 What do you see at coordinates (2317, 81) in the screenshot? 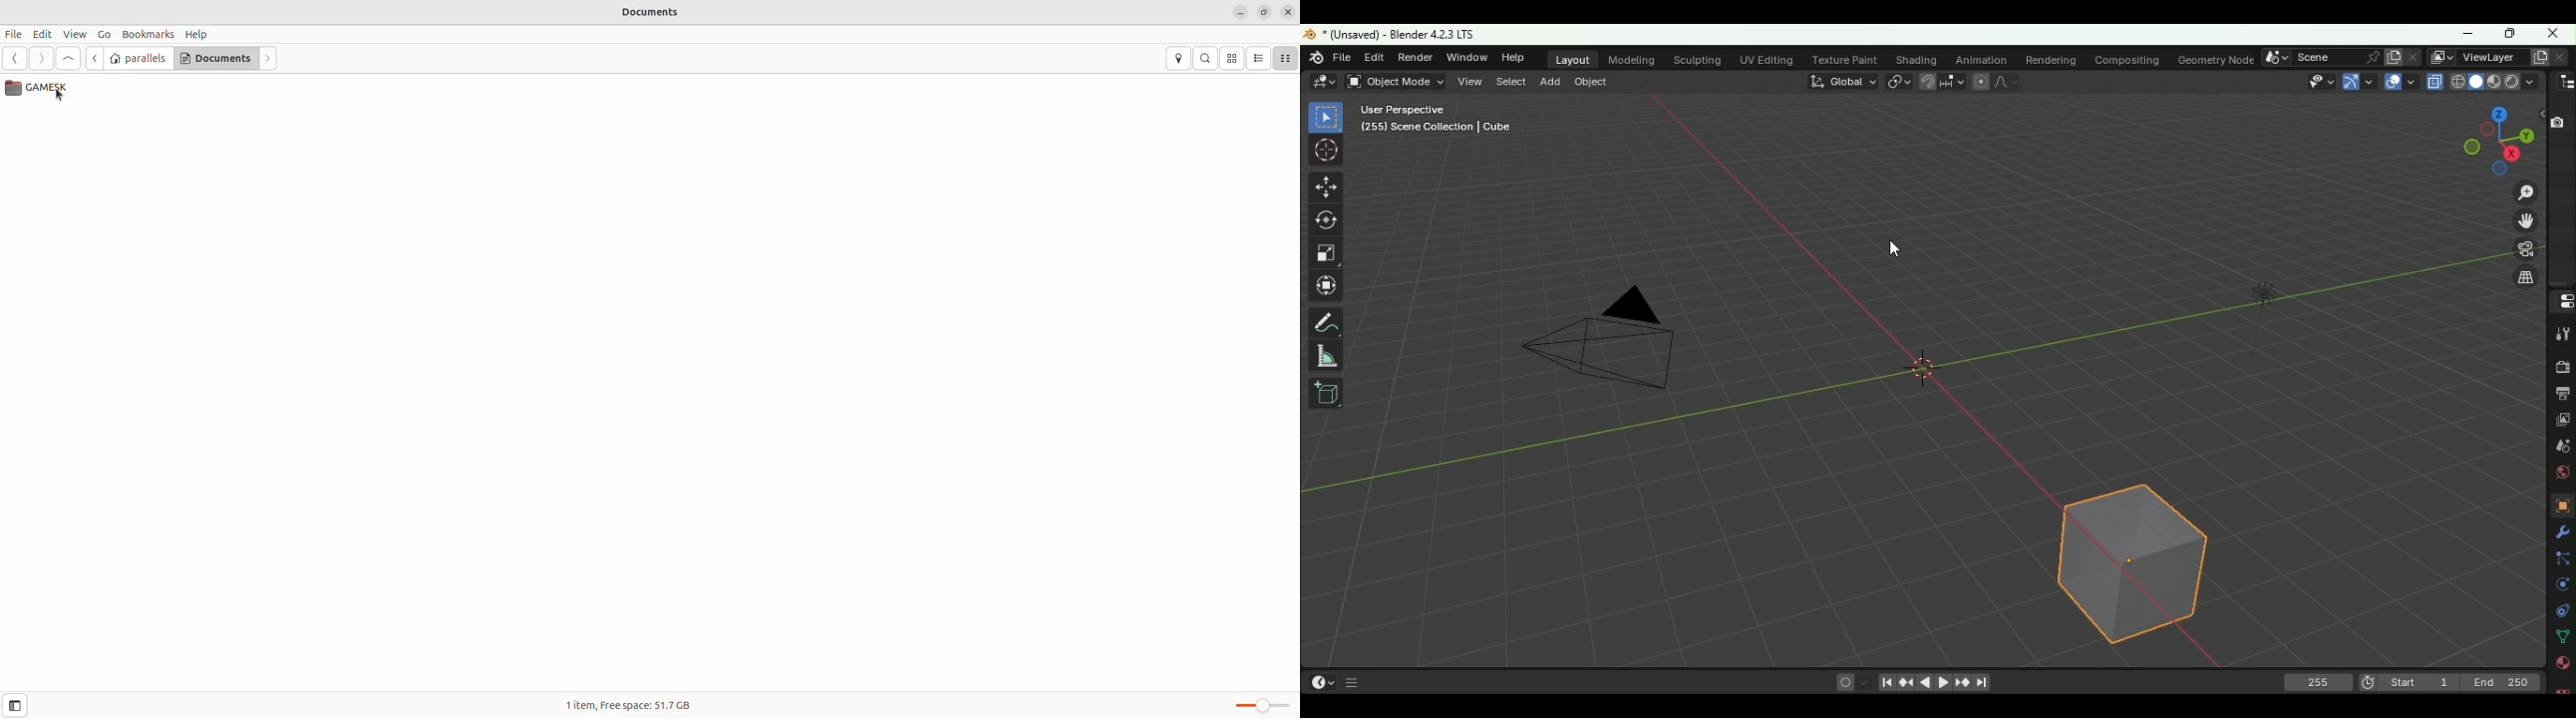
I see `Selectability and visibility` at bounding box center [2317, 81].